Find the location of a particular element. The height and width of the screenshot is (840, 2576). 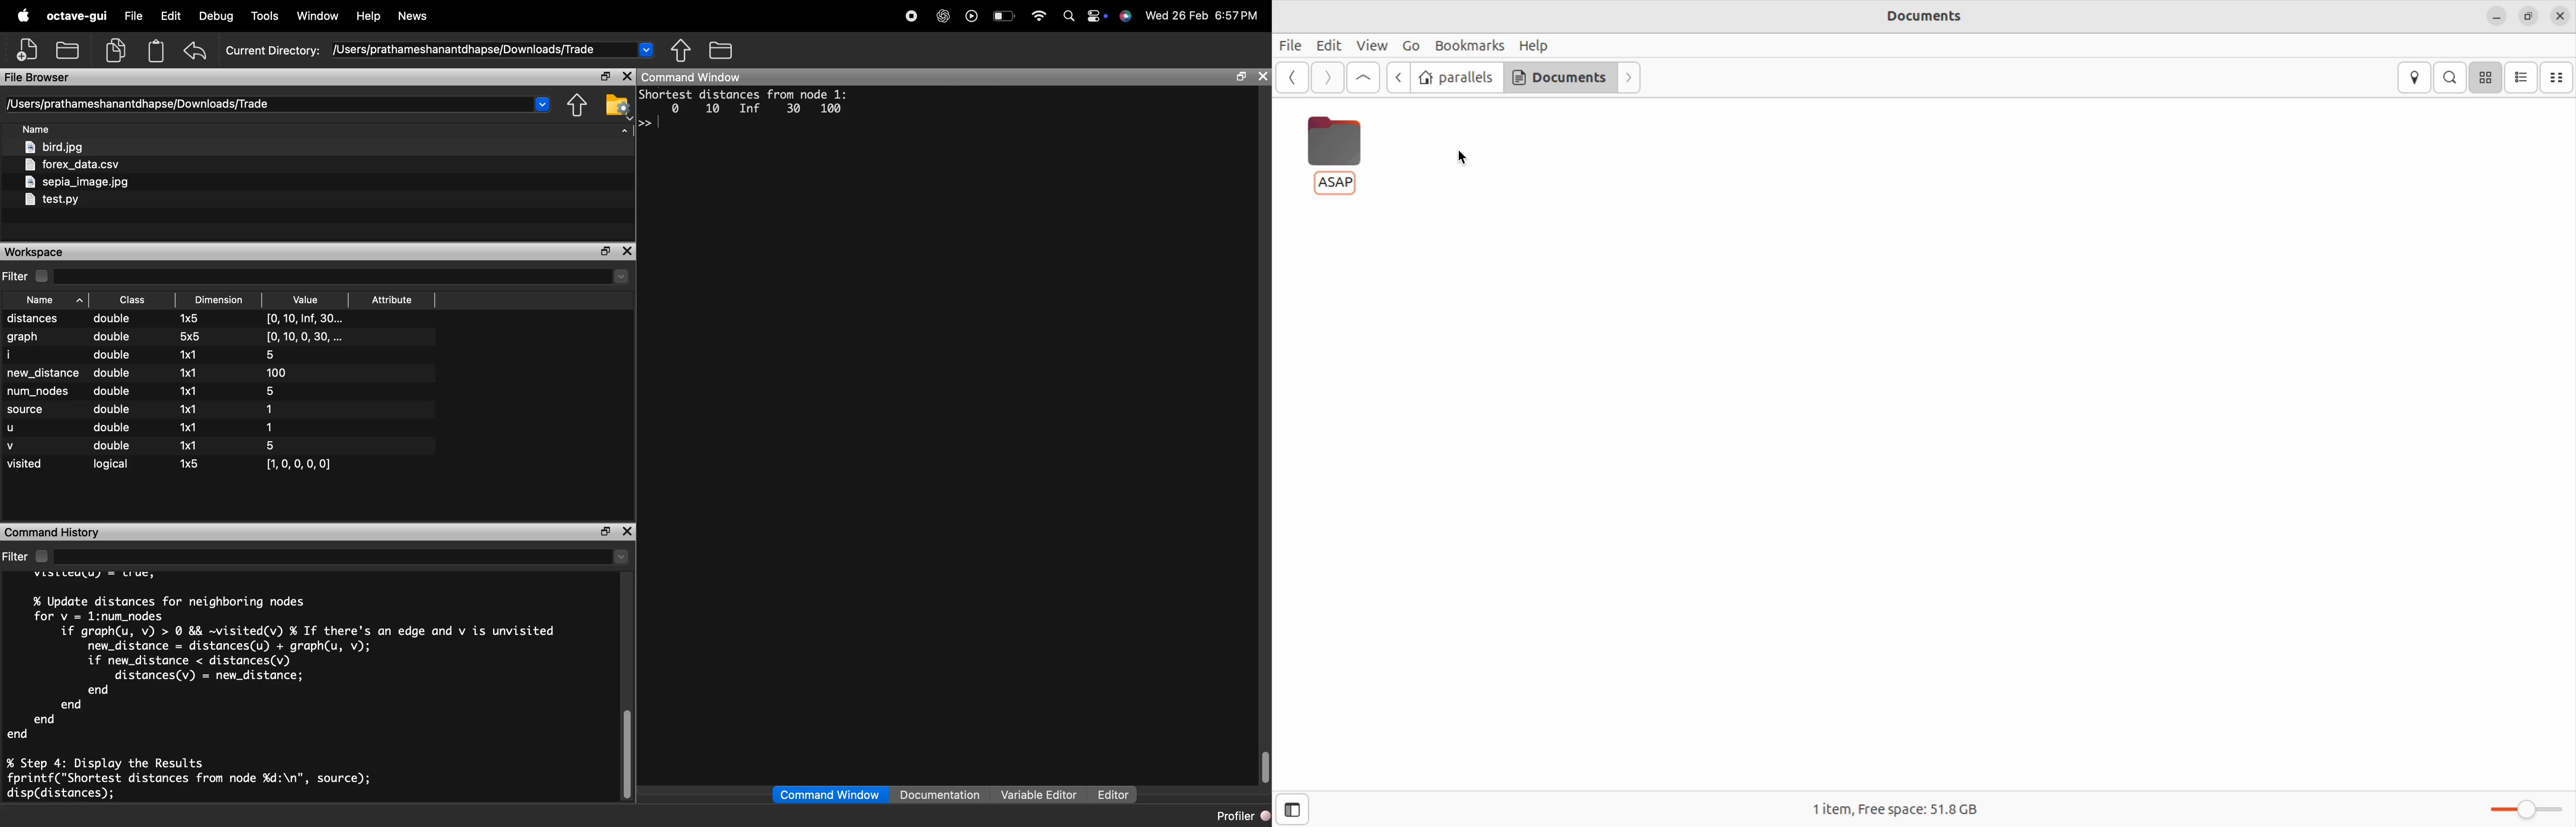

compact view is located at coordinates (2560, 76).